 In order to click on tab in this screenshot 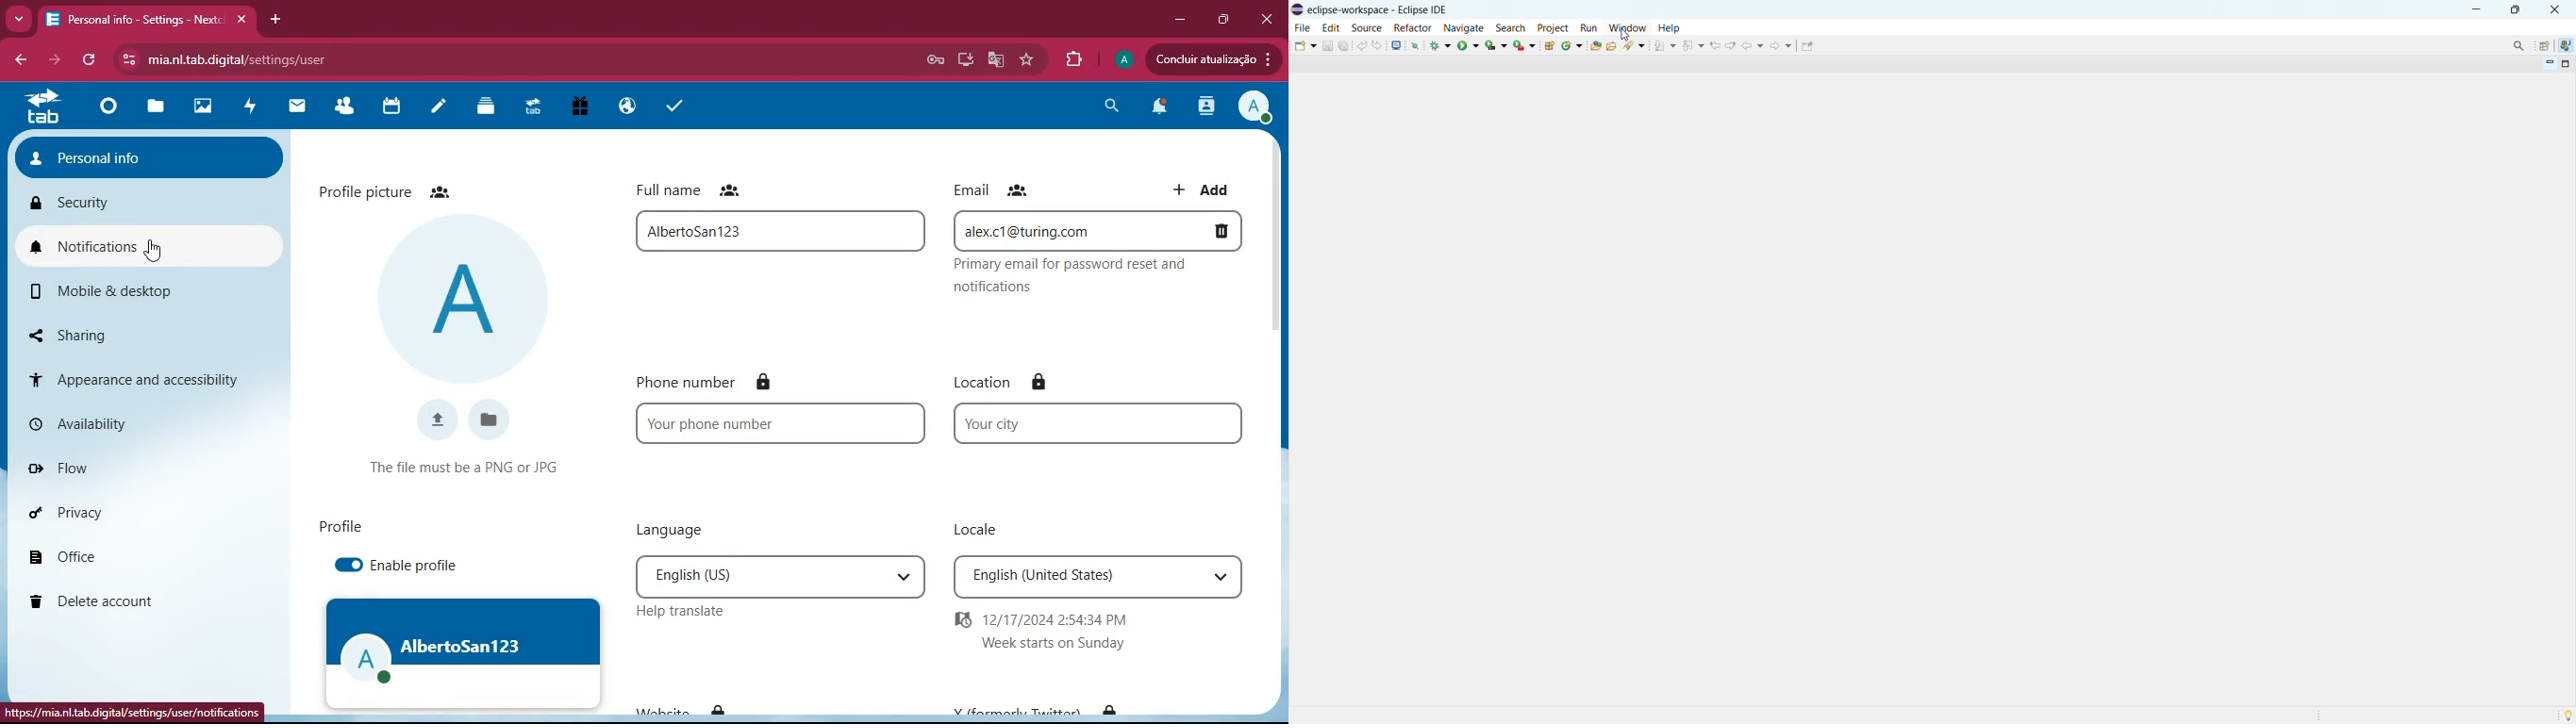, I will do `click(42, 106)`.